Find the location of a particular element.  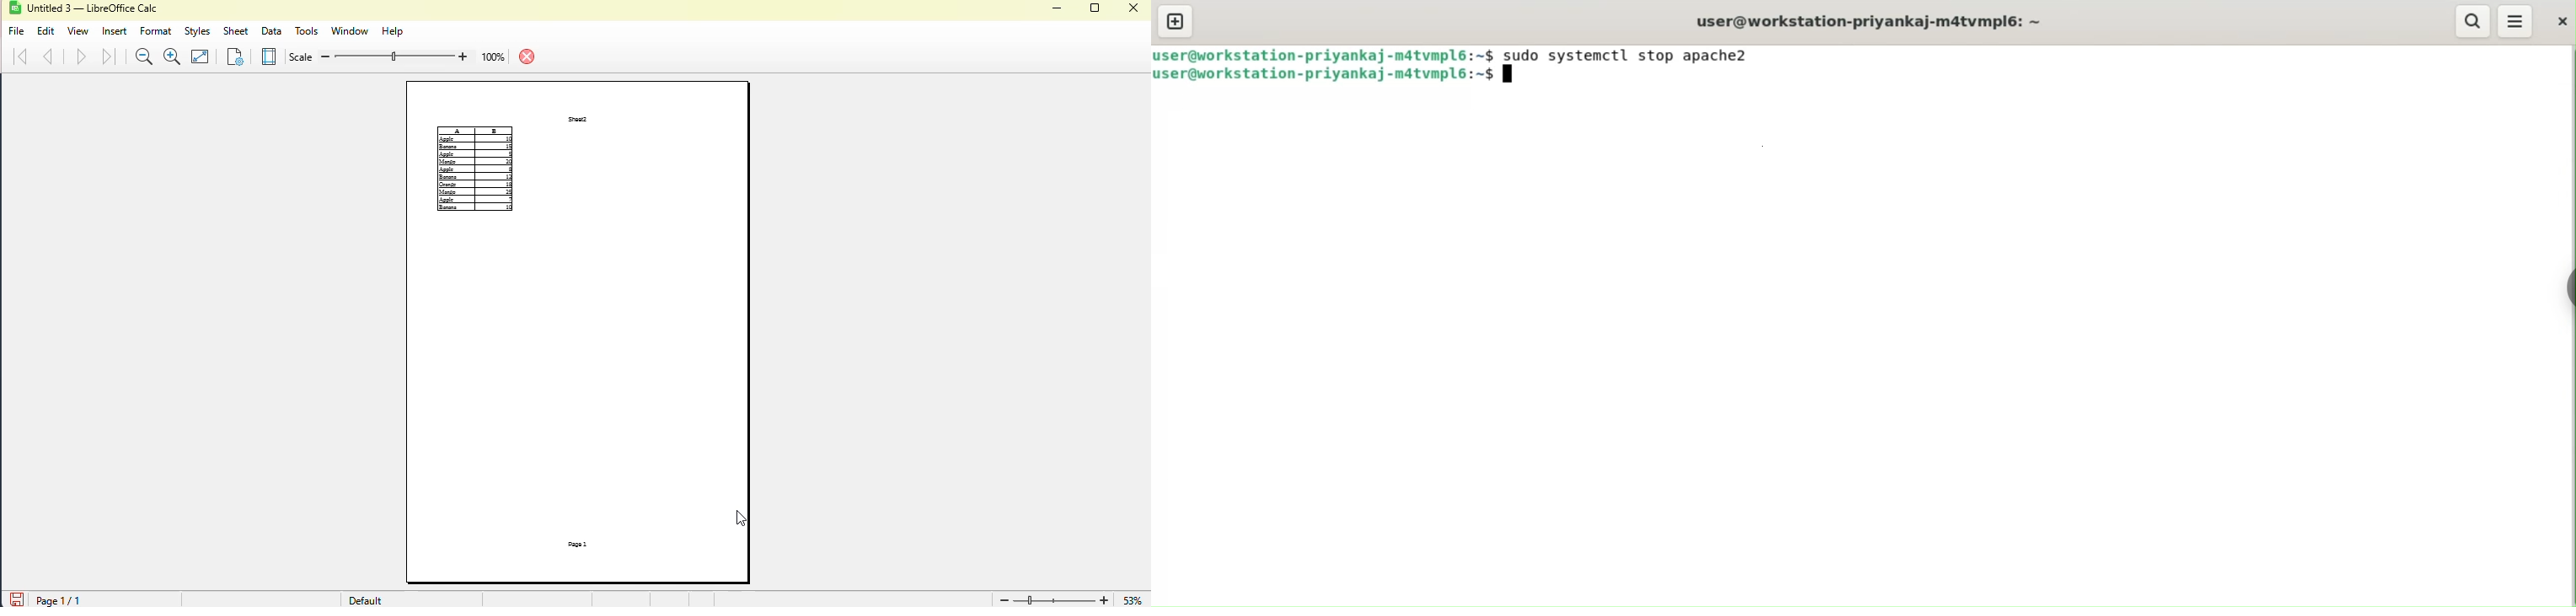

window is located at coordinates (349, 31).